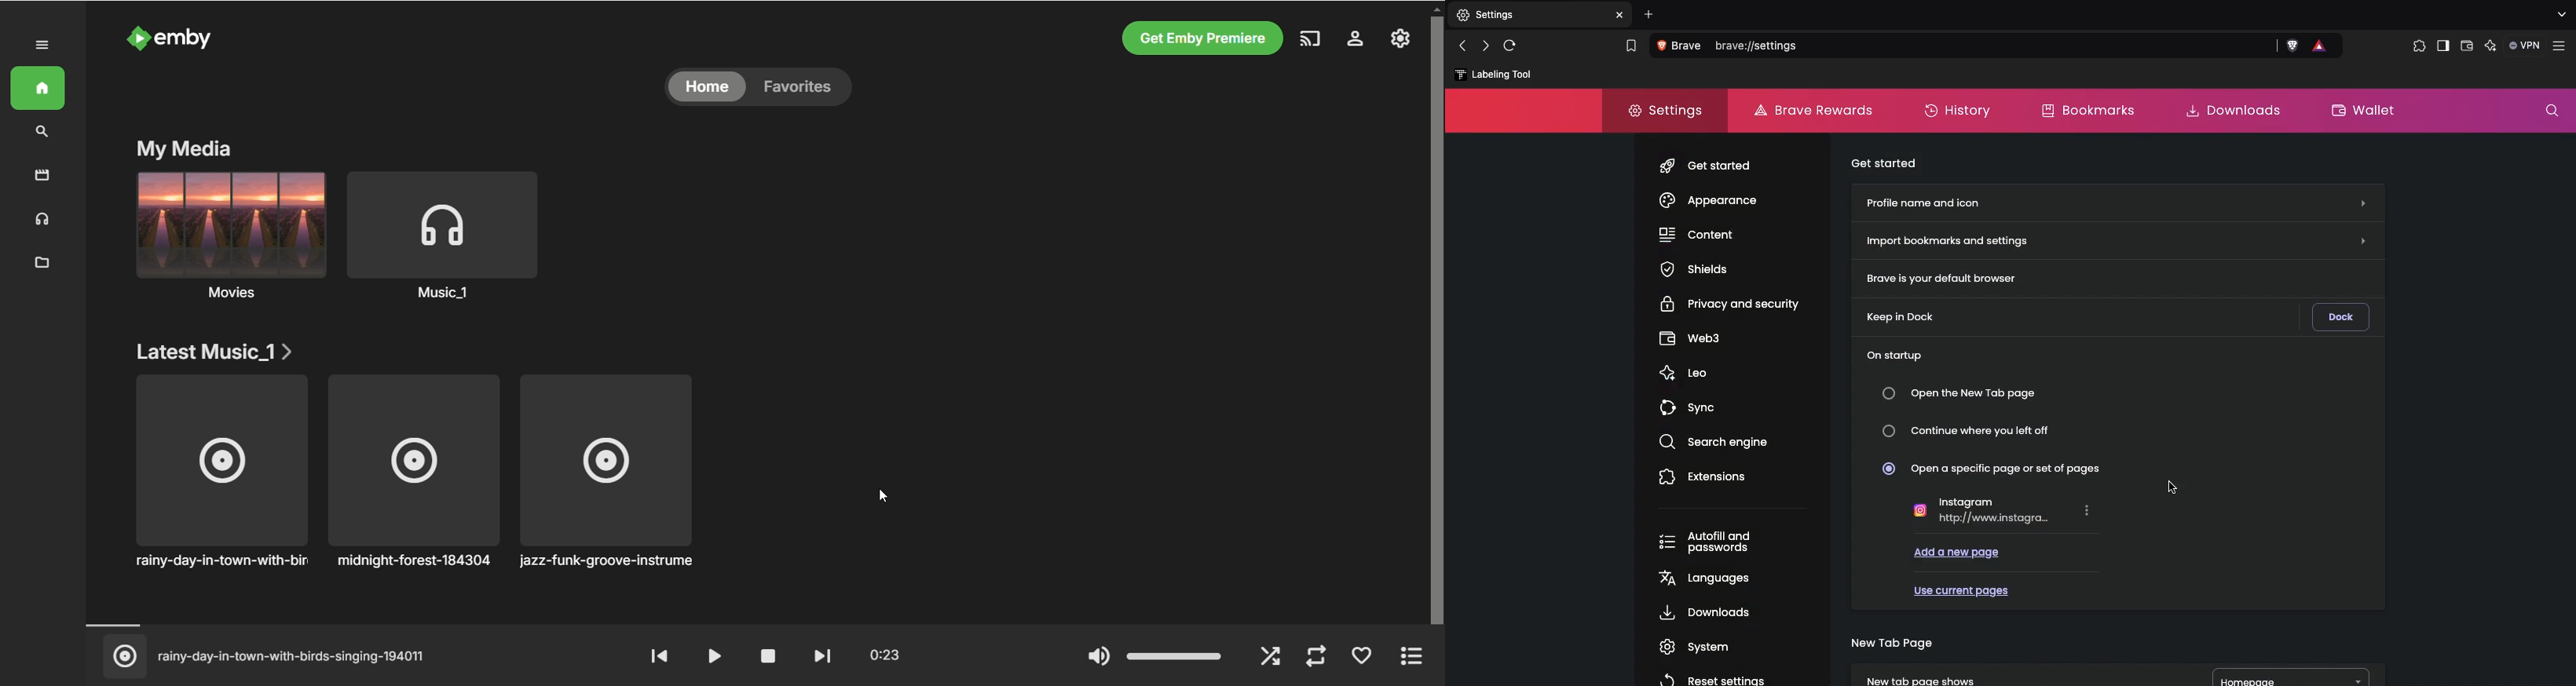 The height and width of the screenshot is (700, 2576). I want to click on Continue where you left off, so click(1972, 431).